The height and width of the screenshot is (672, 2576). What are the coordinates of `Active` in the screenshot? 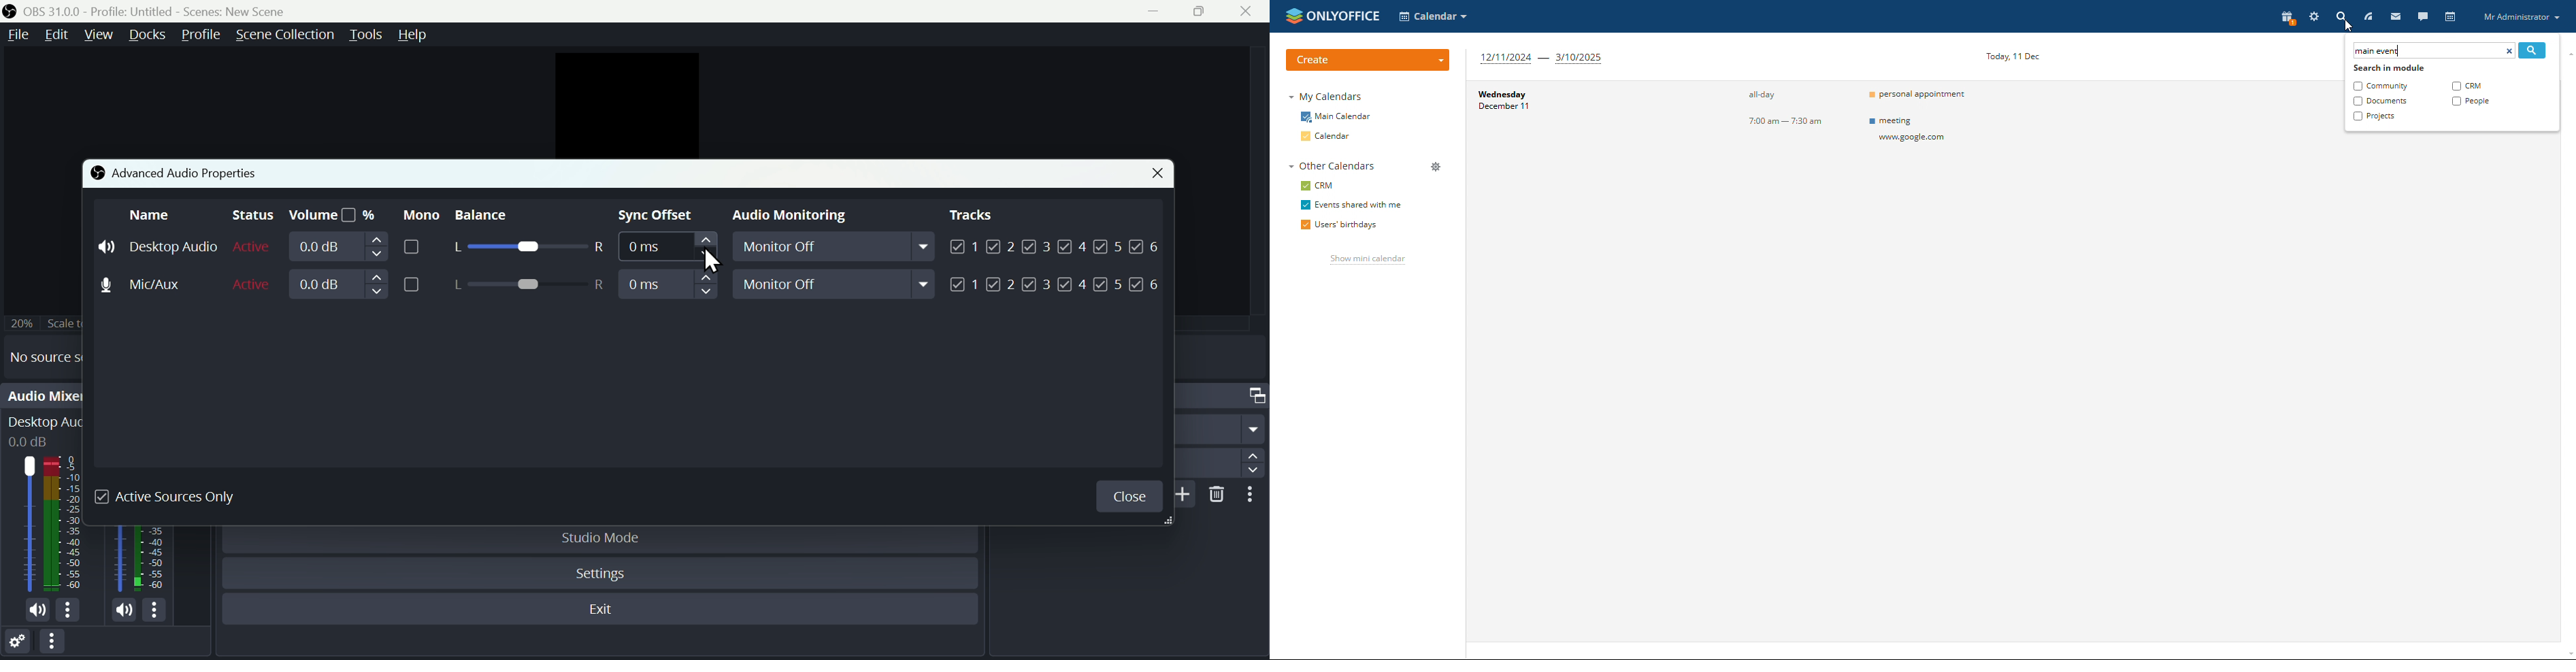 It's located at (253, 247).